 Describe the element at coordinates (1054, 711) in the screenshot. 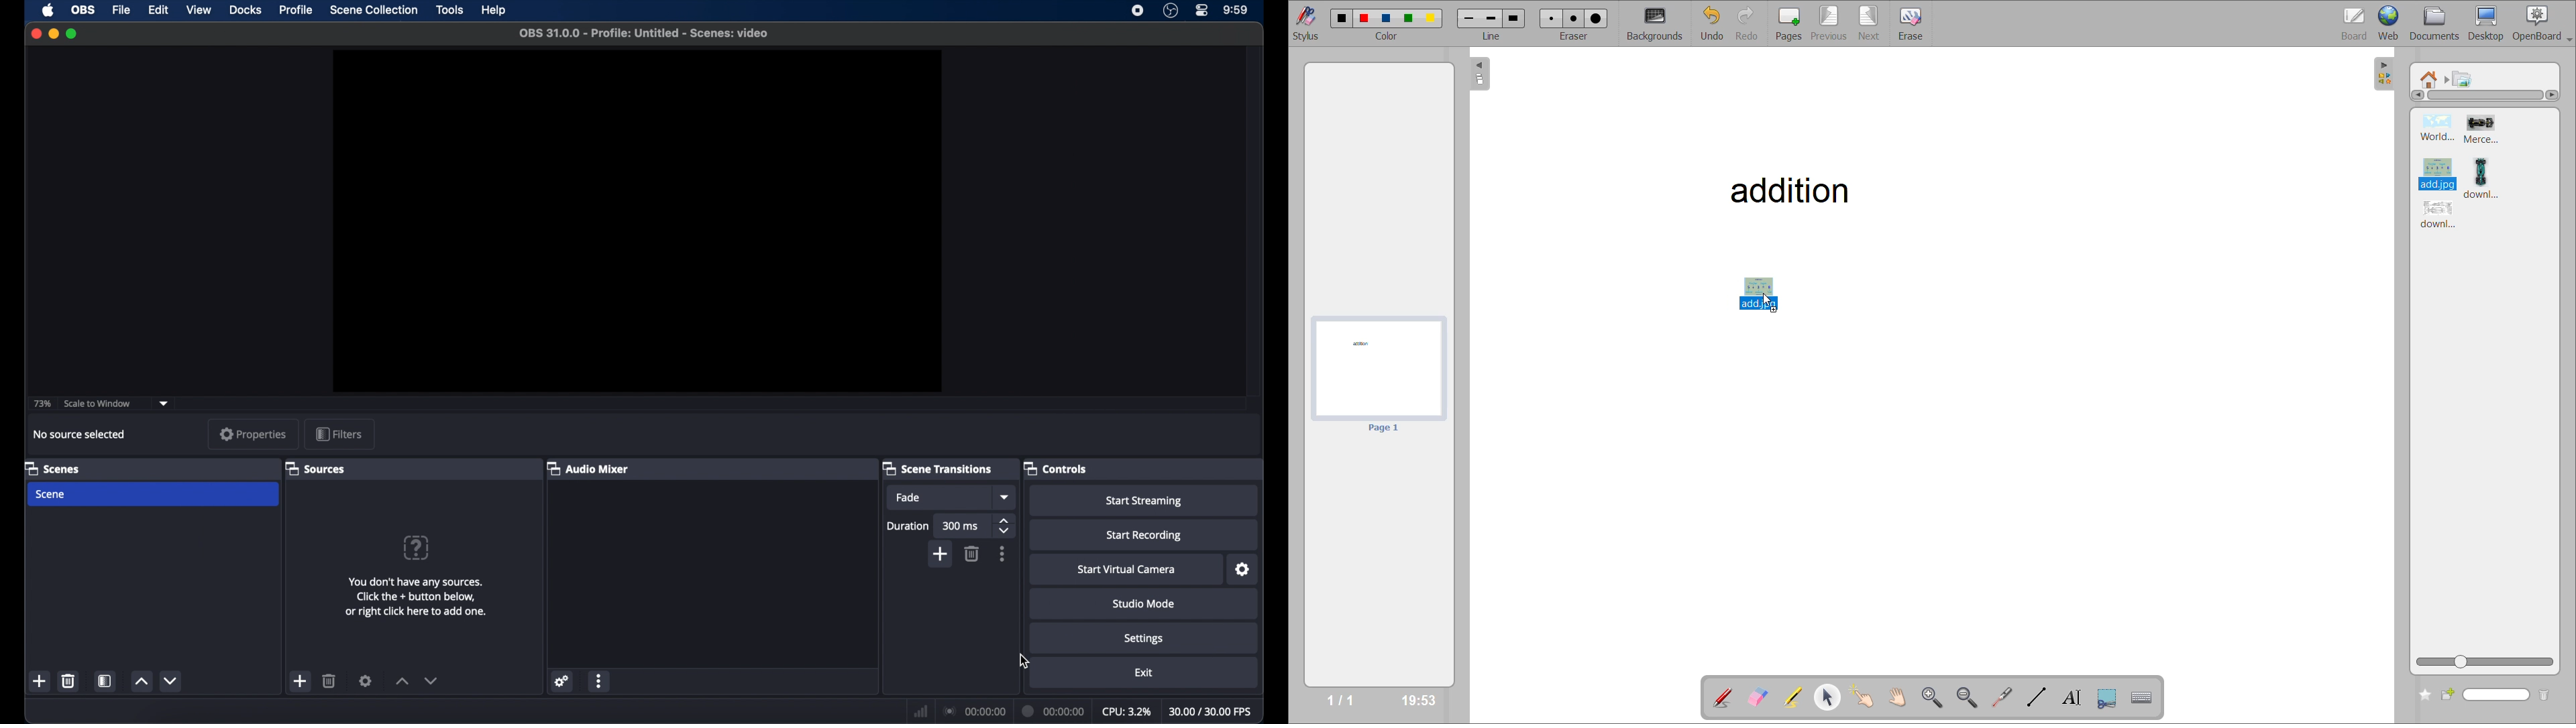

I see `duration` at that location.